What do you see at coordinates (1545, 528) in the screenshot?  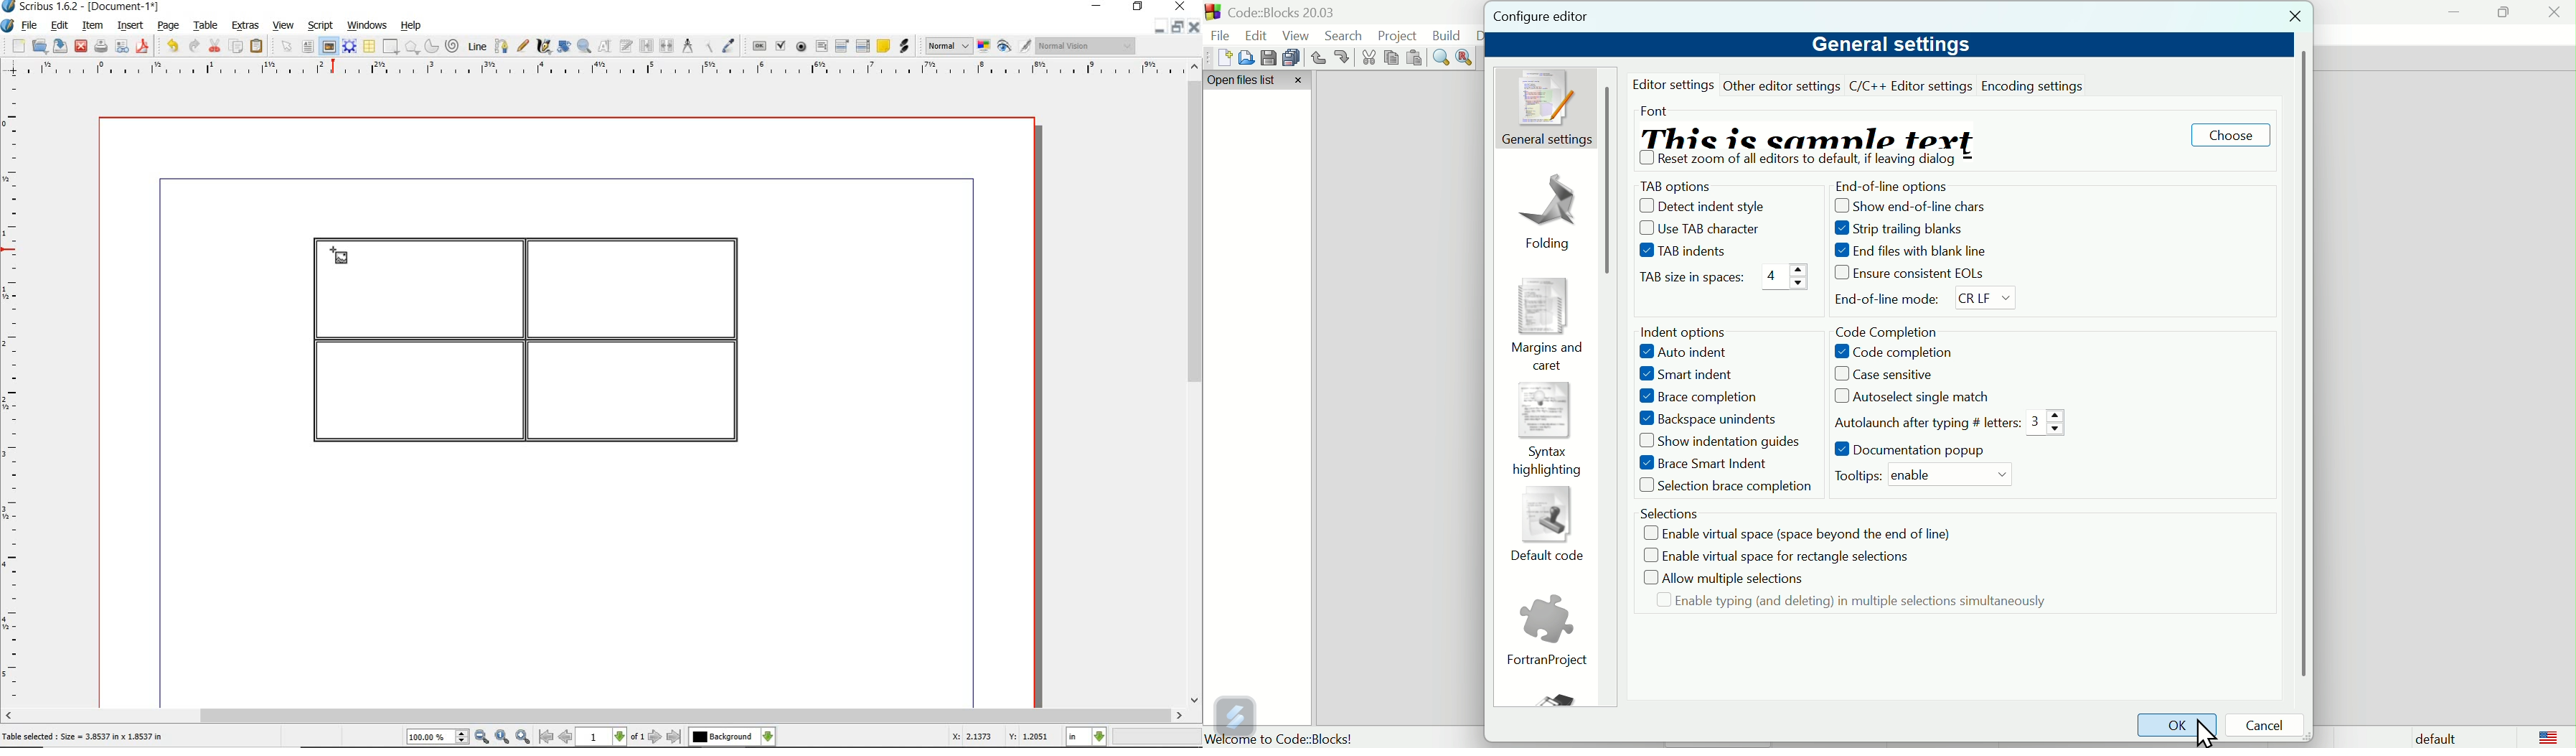 I see `Default code` at bounding box center [1545, 528].